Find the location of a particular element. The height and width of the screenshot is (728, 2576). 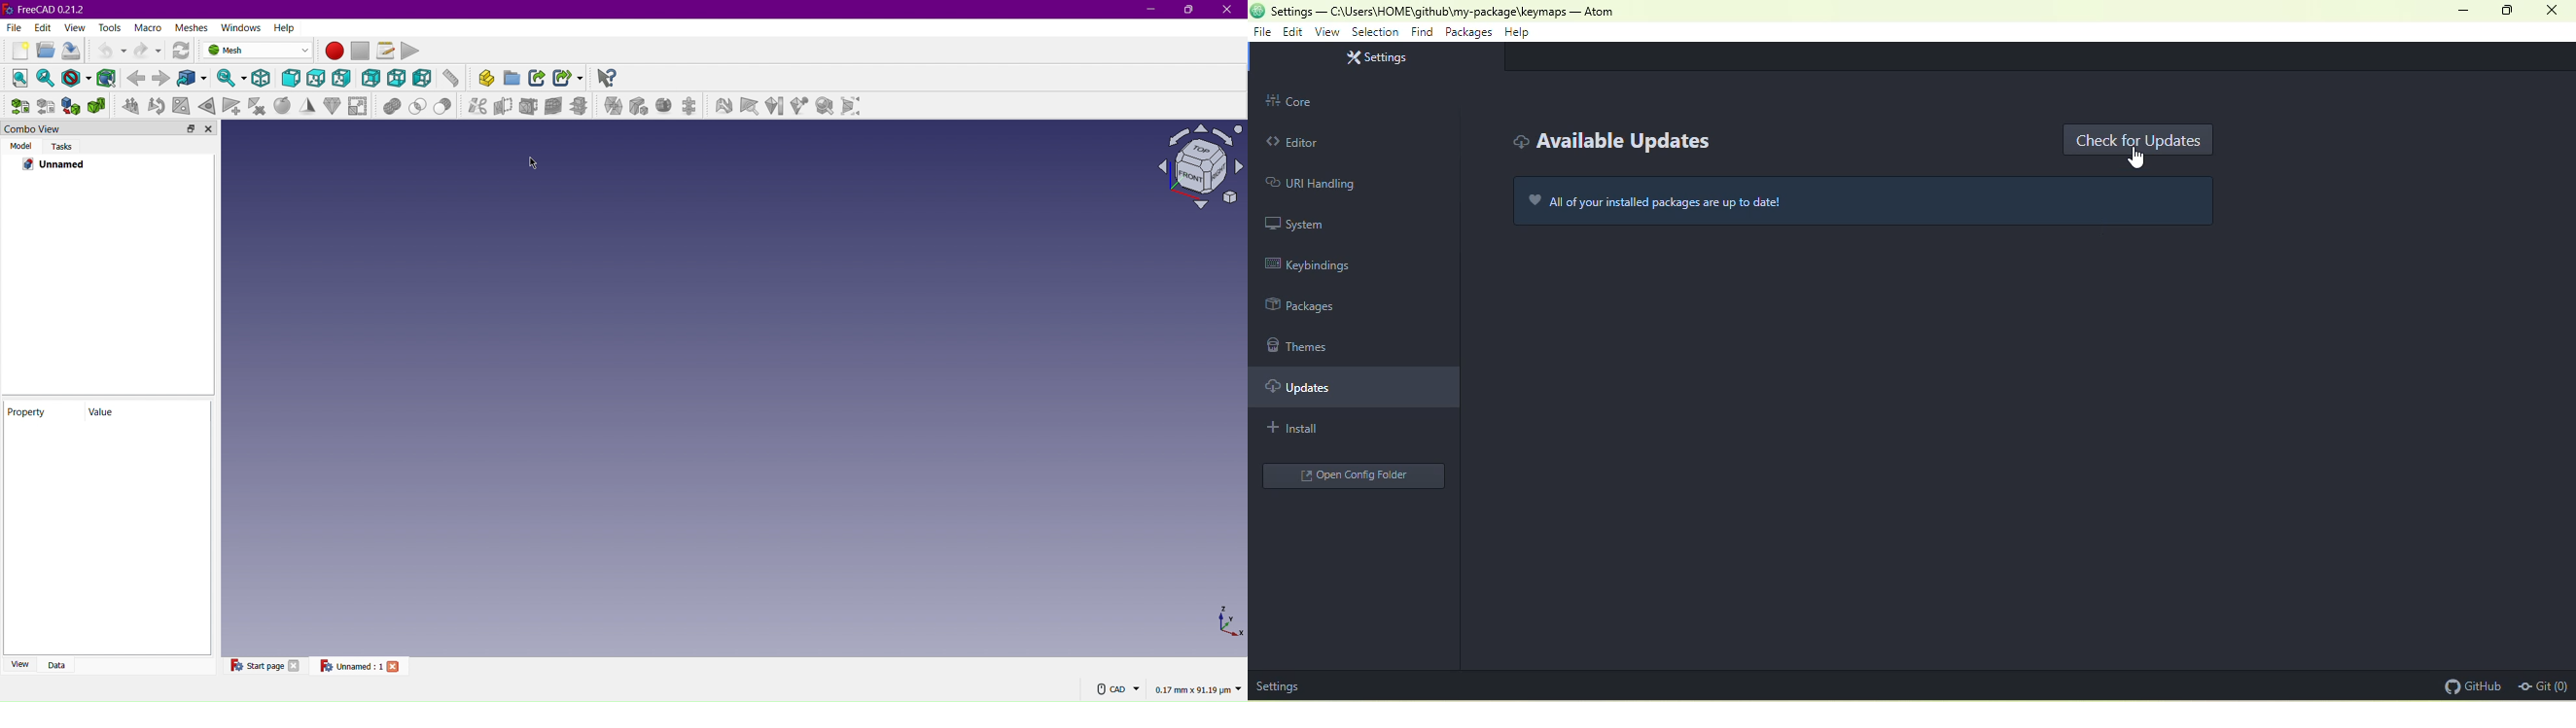

Forward is located at coordinates (162, 79).